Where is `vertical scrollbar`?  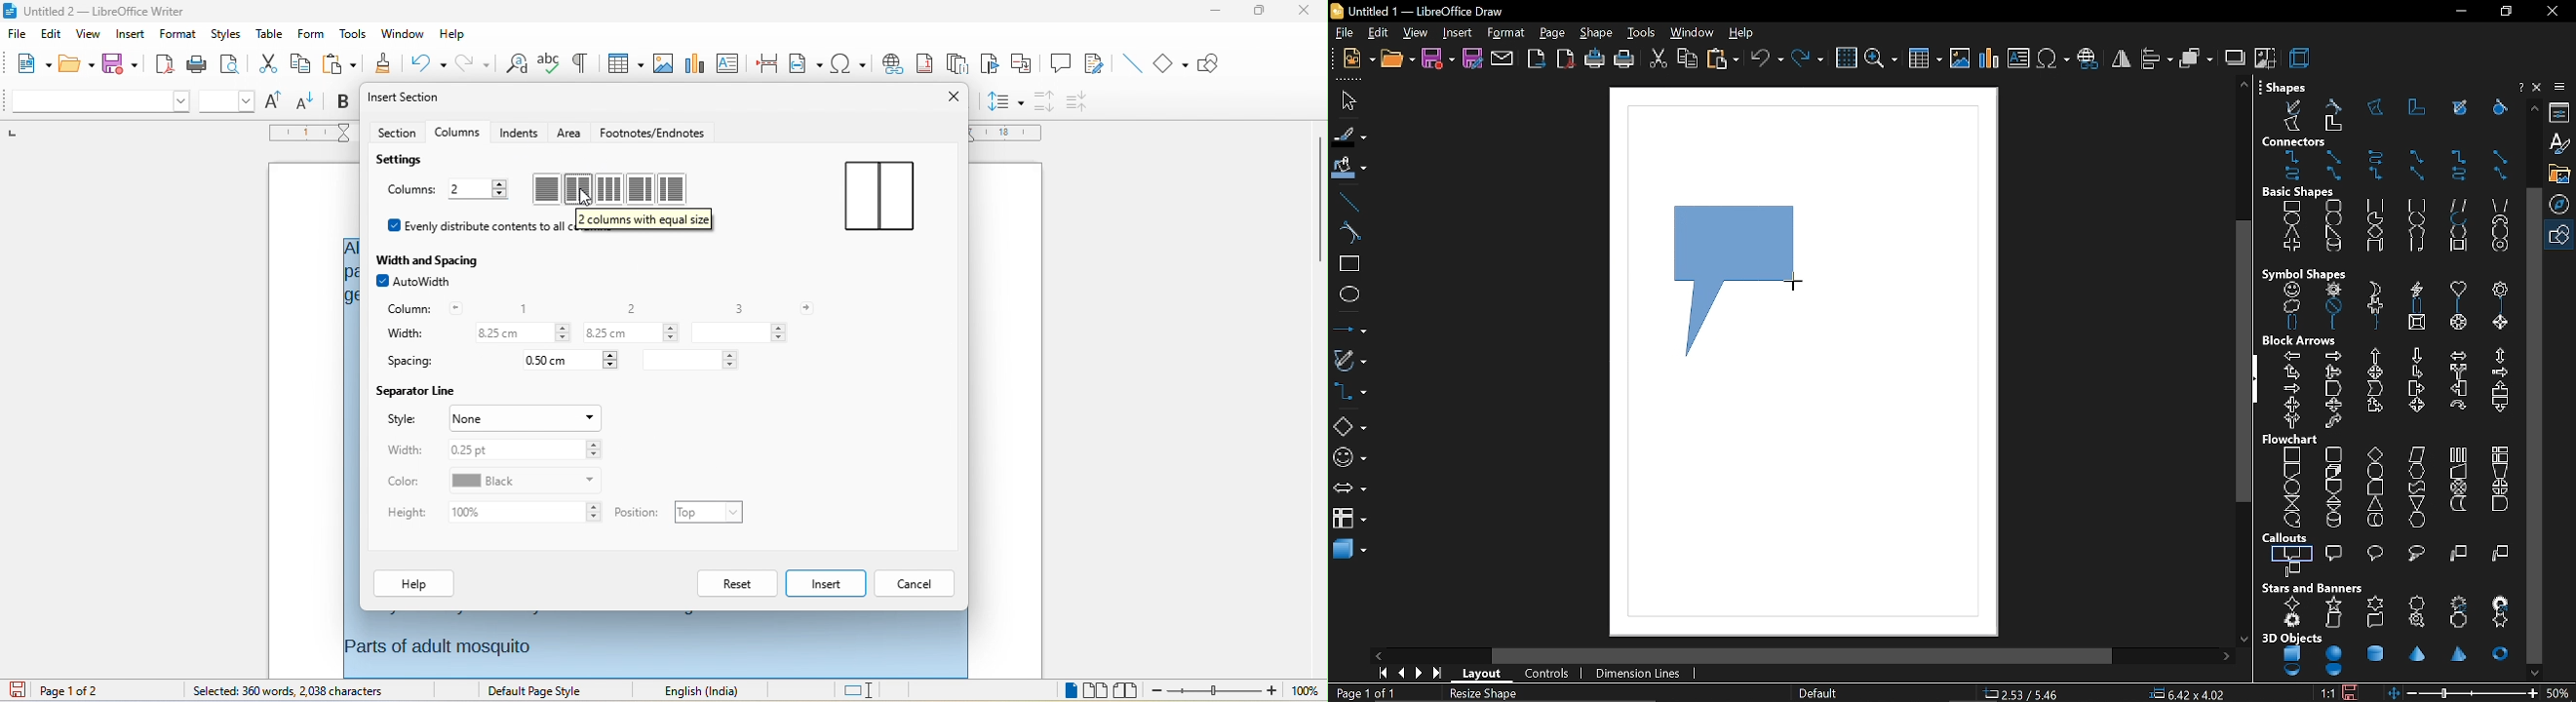
vertical scrollbar is located at coordinates (1321, 198).